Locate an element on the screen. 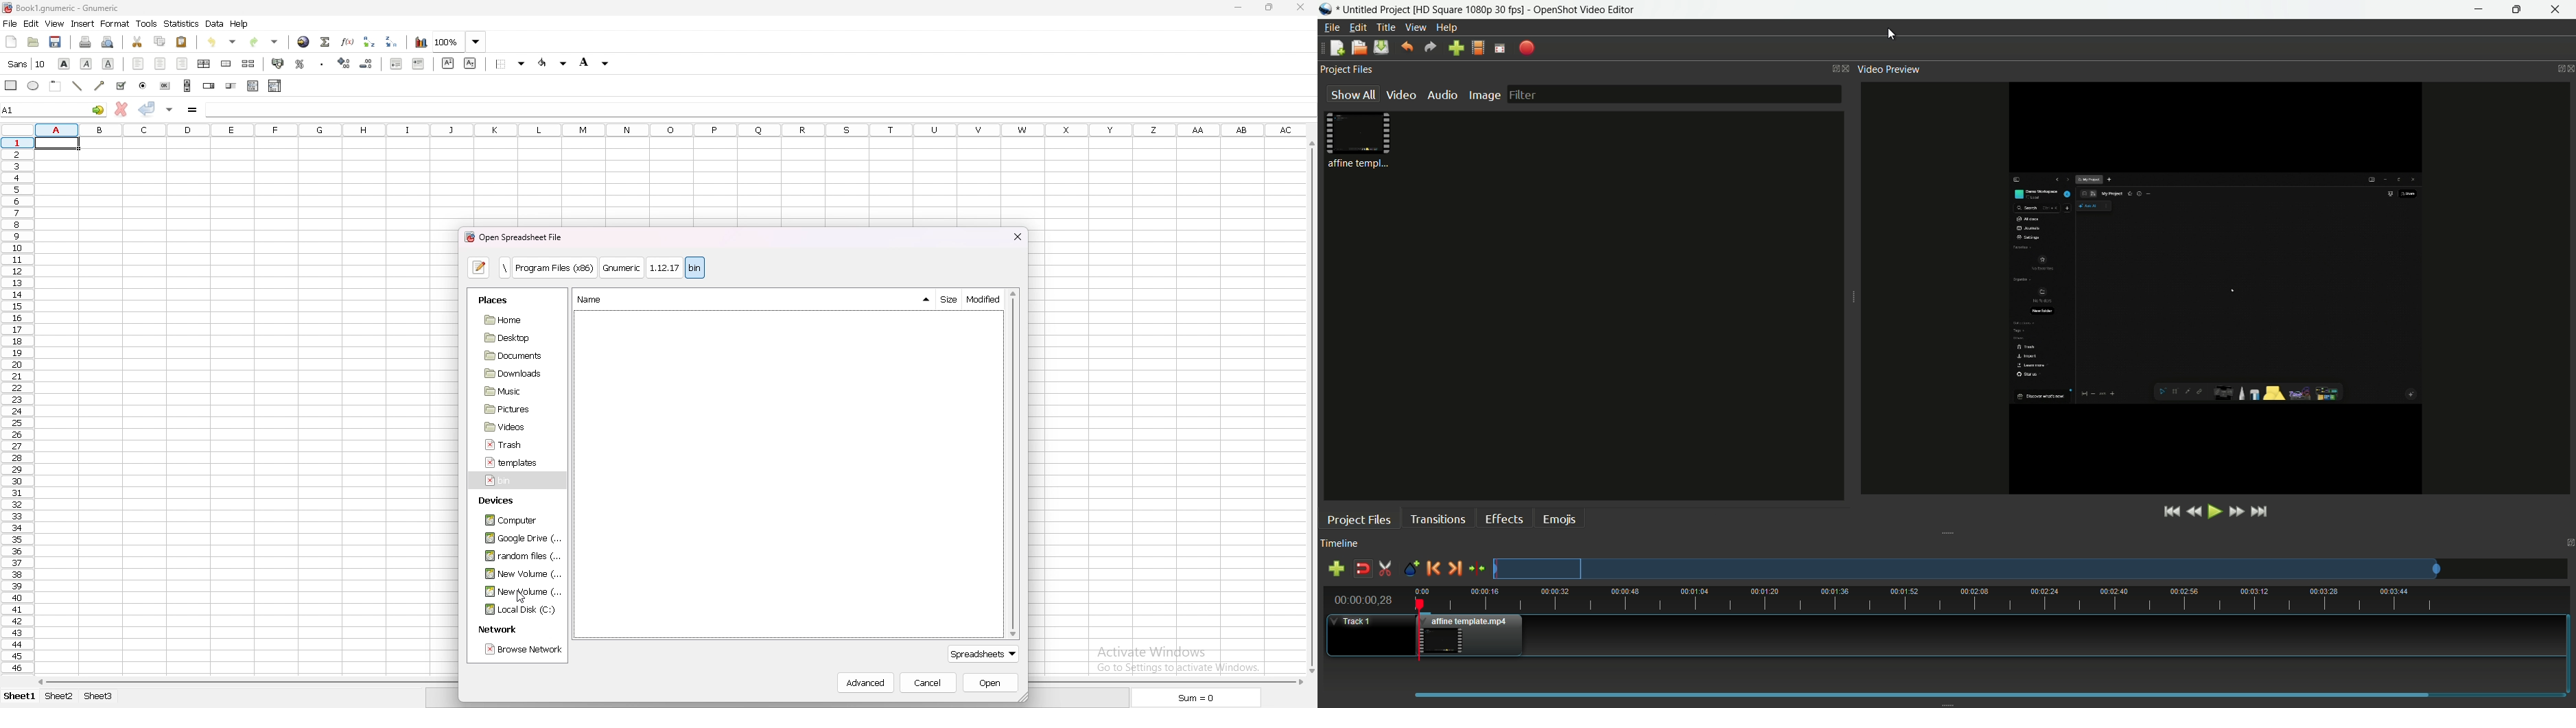  audio is located at coordinates (1443, 94).